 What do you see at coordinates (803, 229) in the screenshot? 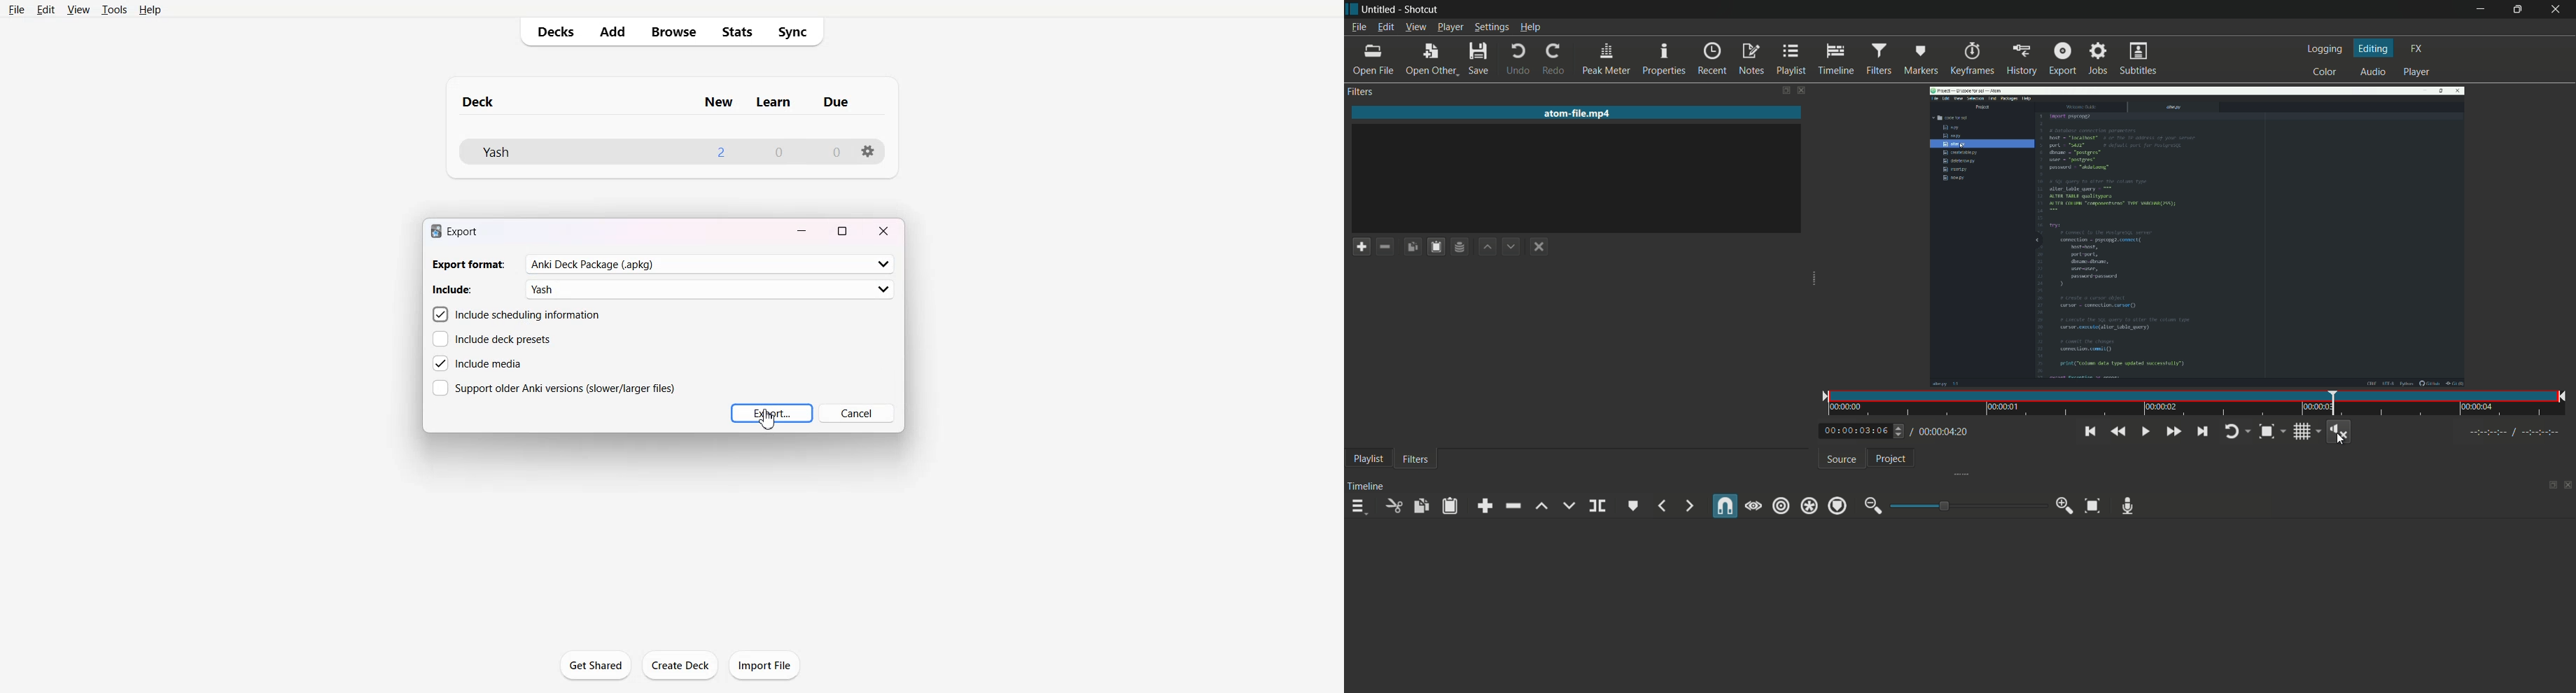
I see `Minimize` at bounding box center [803, 229].